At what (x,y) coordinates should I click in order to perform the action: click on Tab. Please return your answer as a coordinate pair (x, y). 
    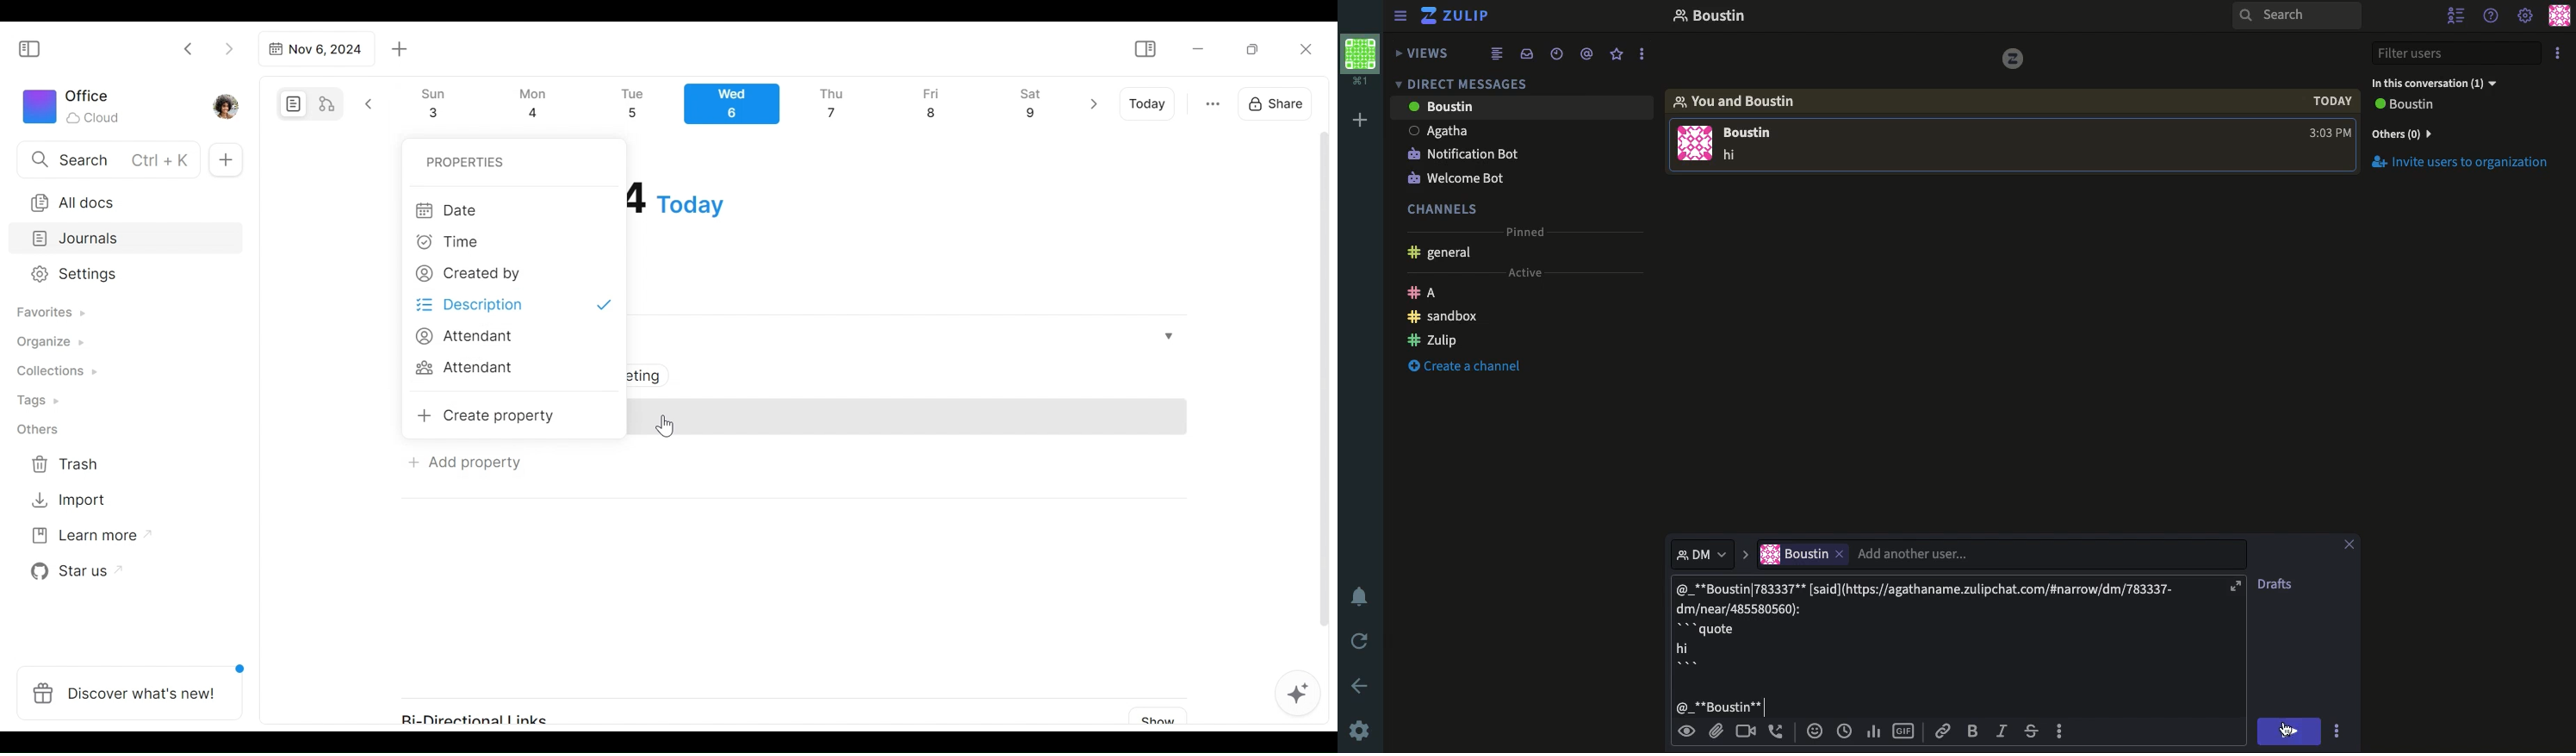
    Looking at the image, I should click on (314, 49).